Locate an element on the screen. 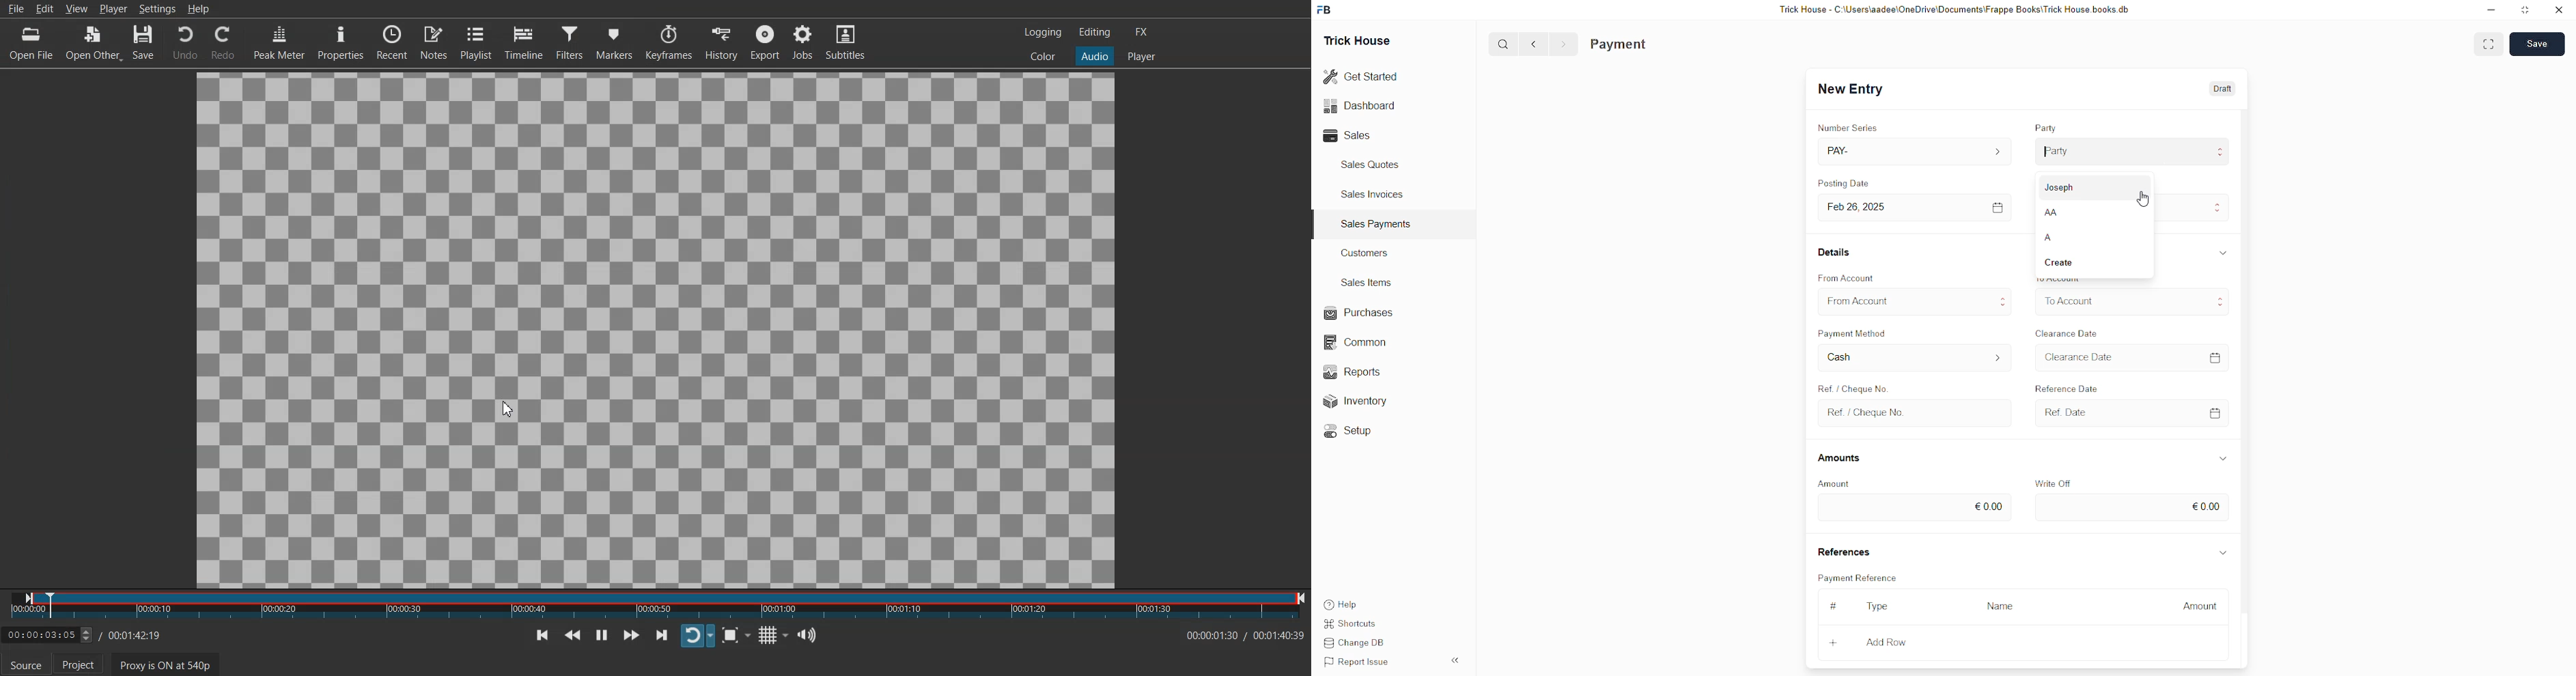 The image size is (2576, 700). Trick House - C:\Users\aadee\OneDrive\Documents\Frappe Books\Trick House books db is located at coordinates (1956, 10).